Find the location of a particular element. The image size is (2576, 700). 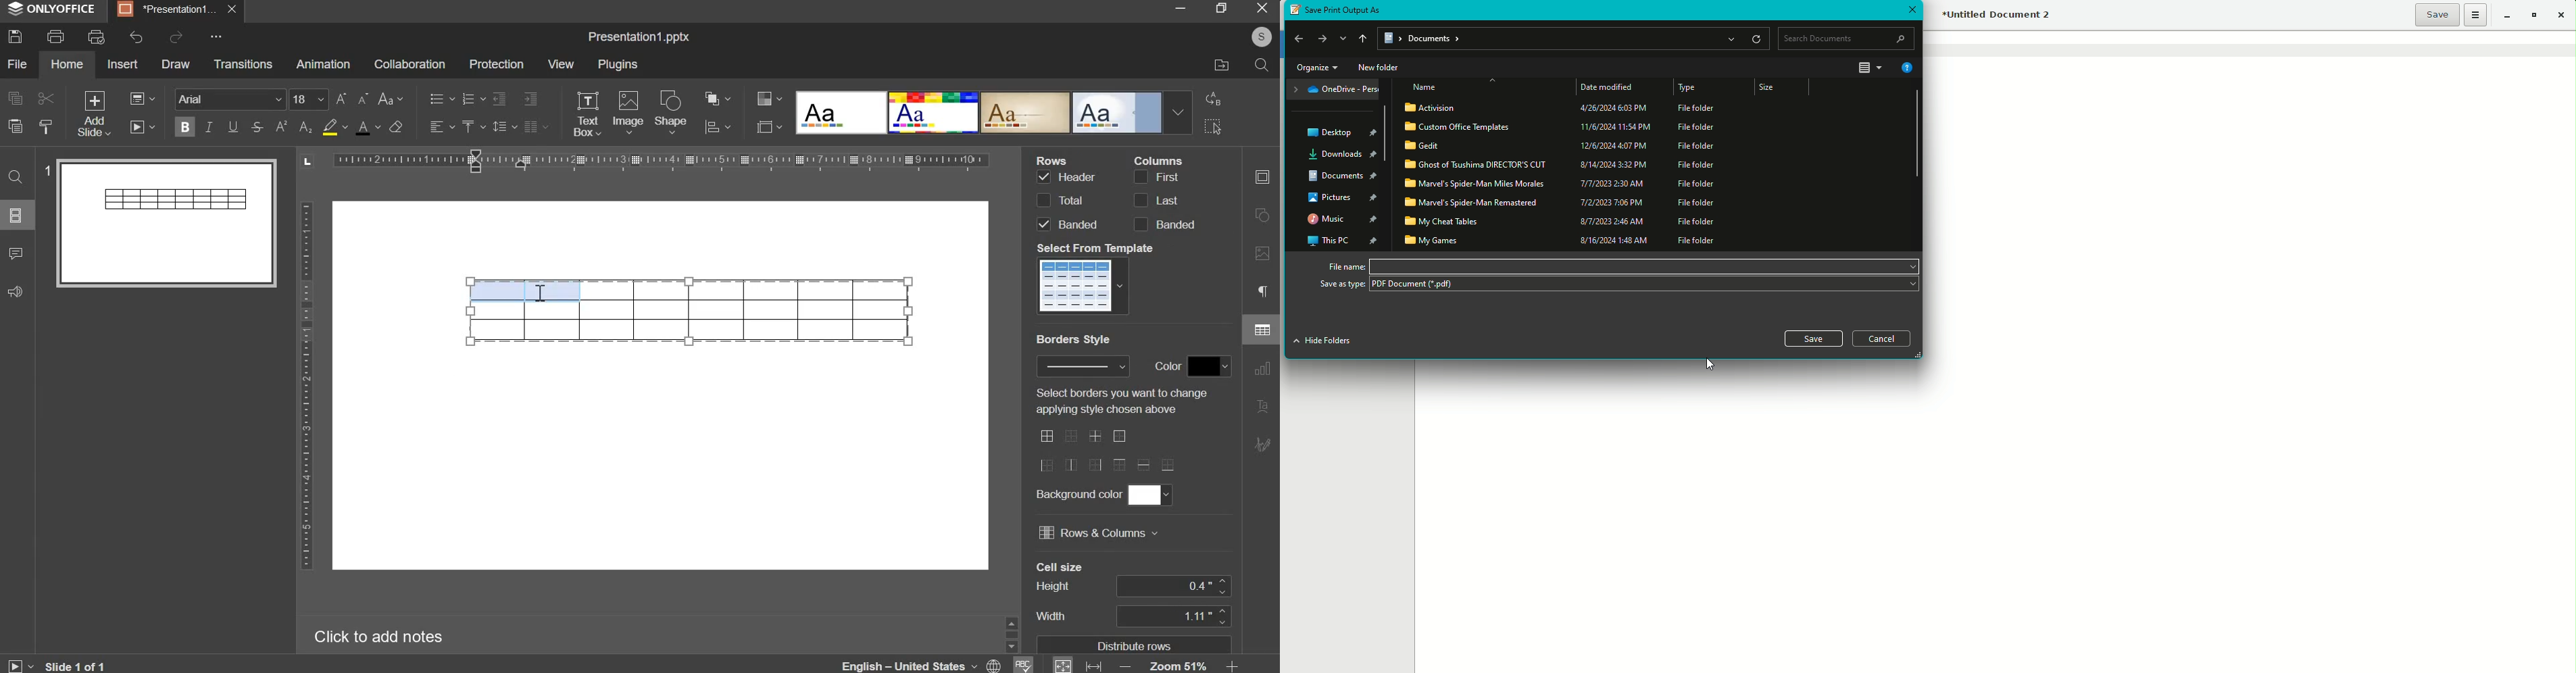

horizontal scale is located at coordinates (645, 162).